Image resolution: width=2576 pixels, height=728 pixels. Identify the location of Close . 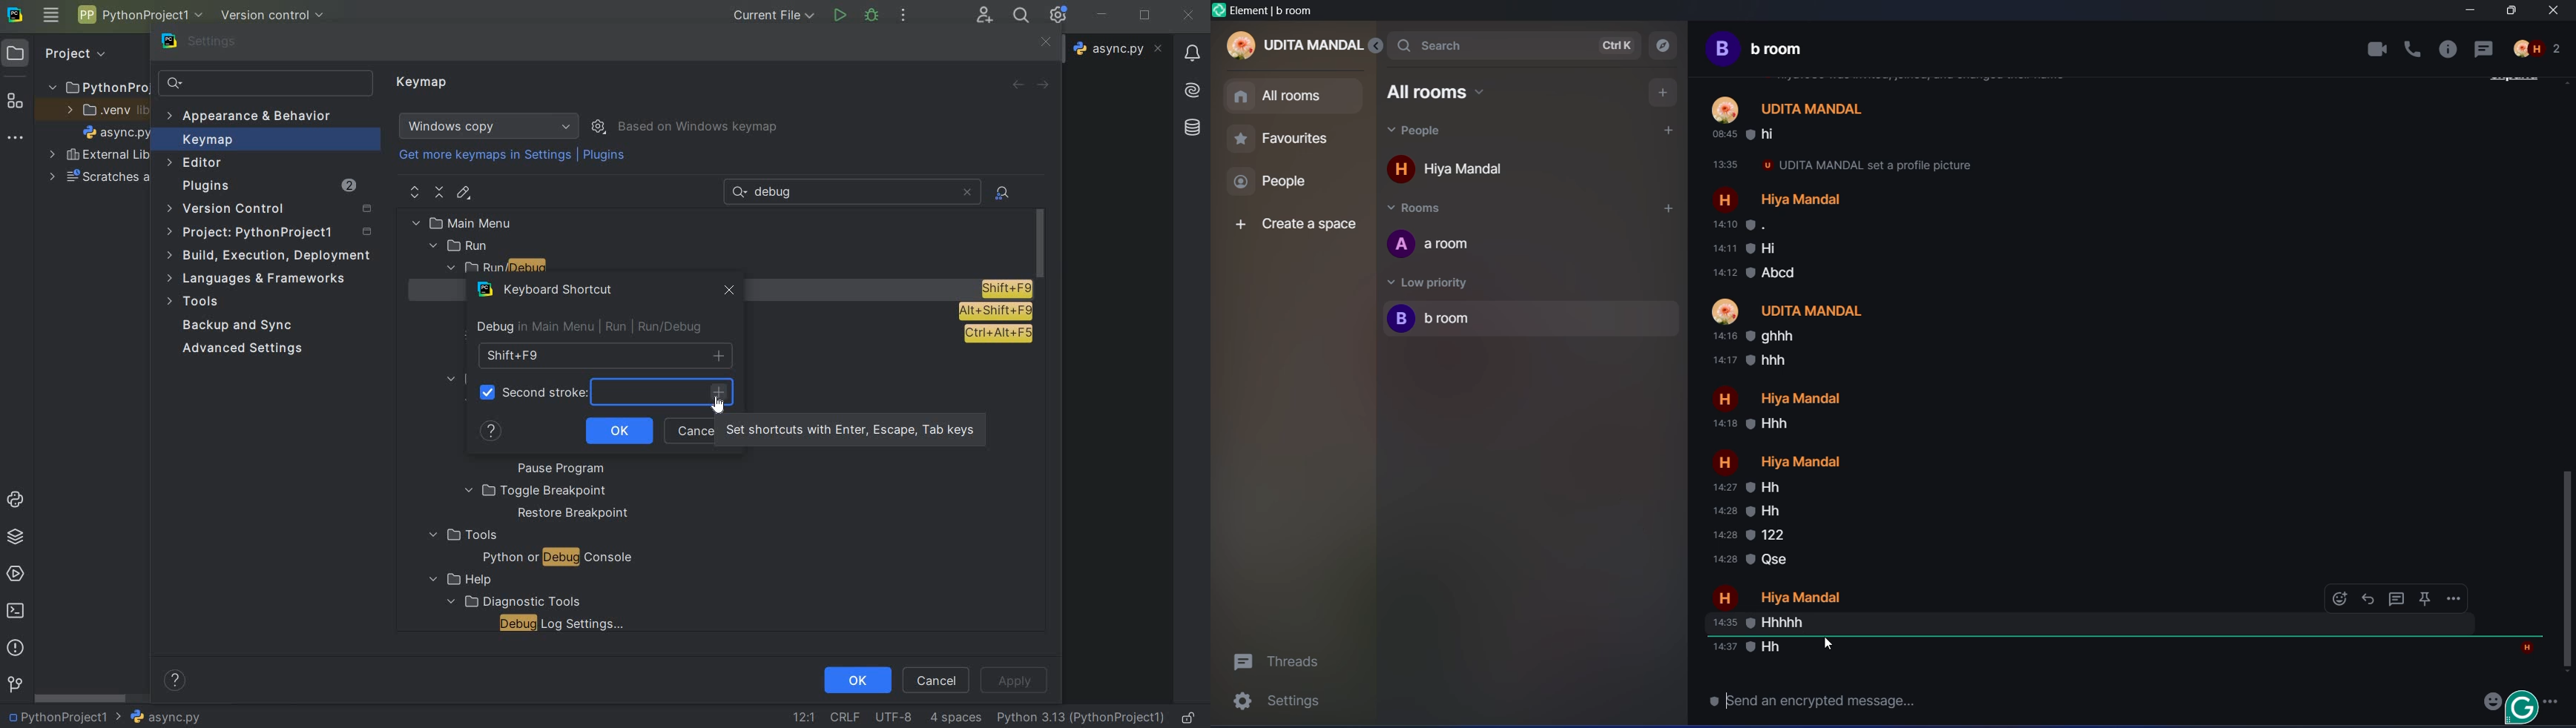
(2558, 11).